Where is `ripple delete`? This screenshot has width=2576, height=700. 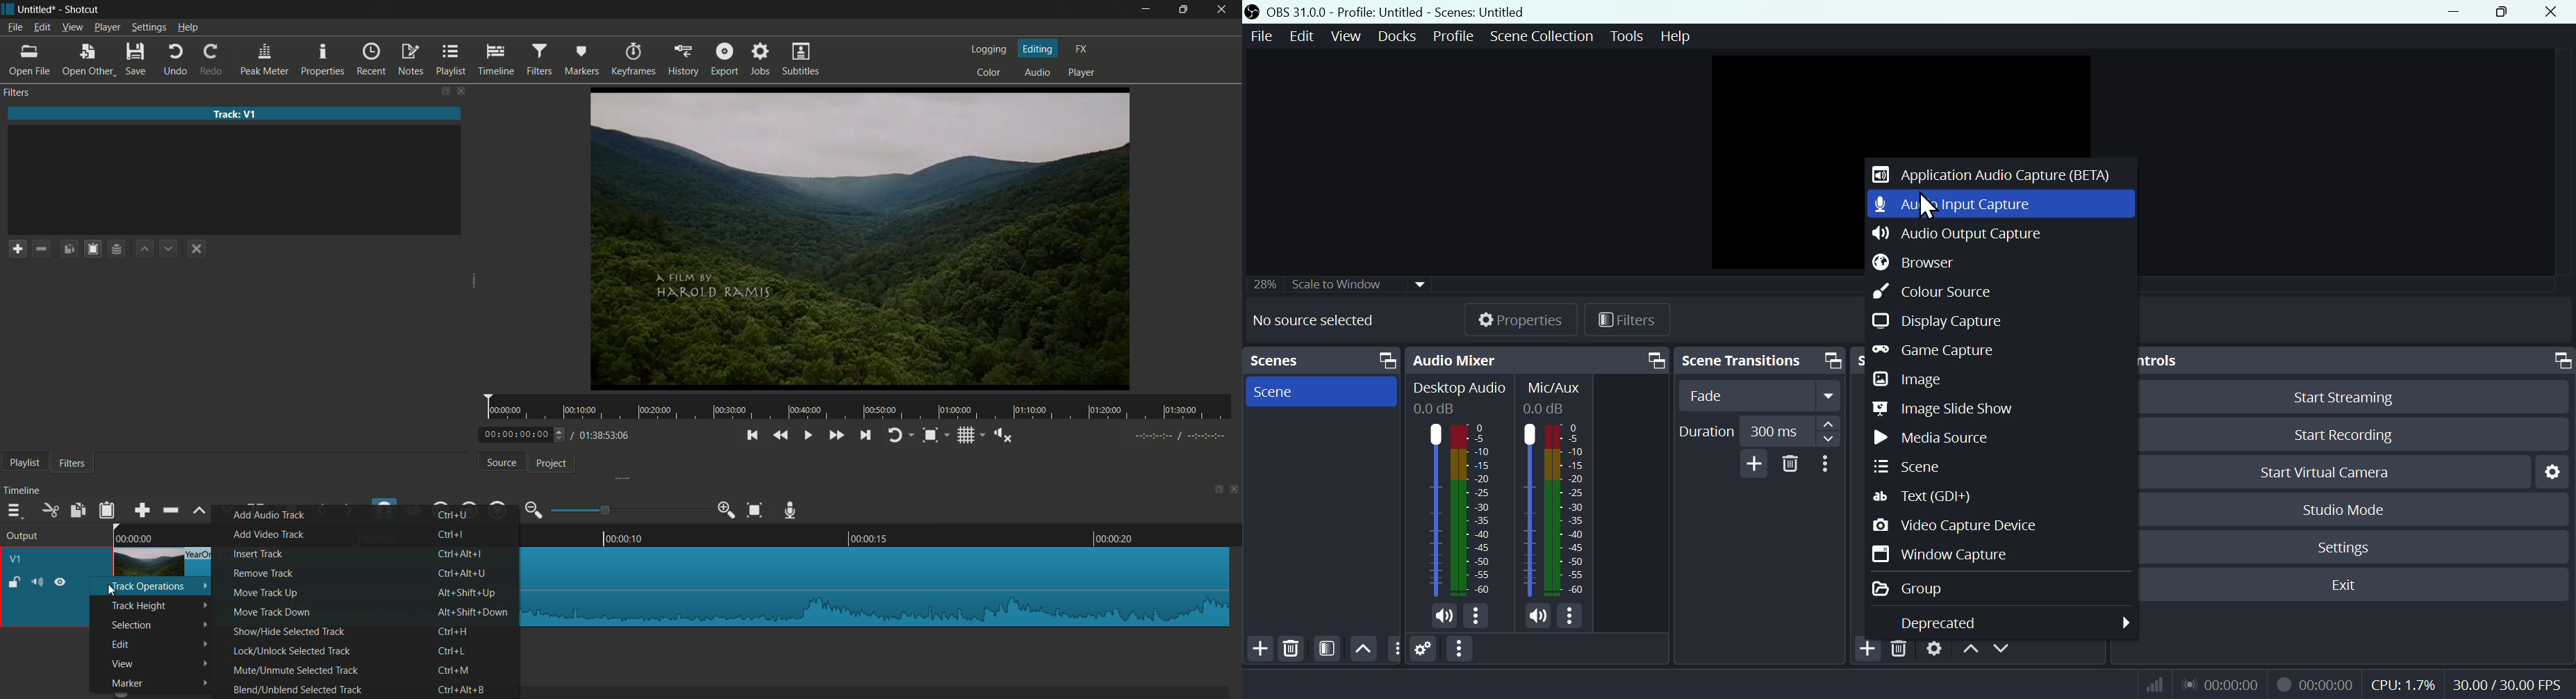
ripple delete is located at coordinates (168, 511).